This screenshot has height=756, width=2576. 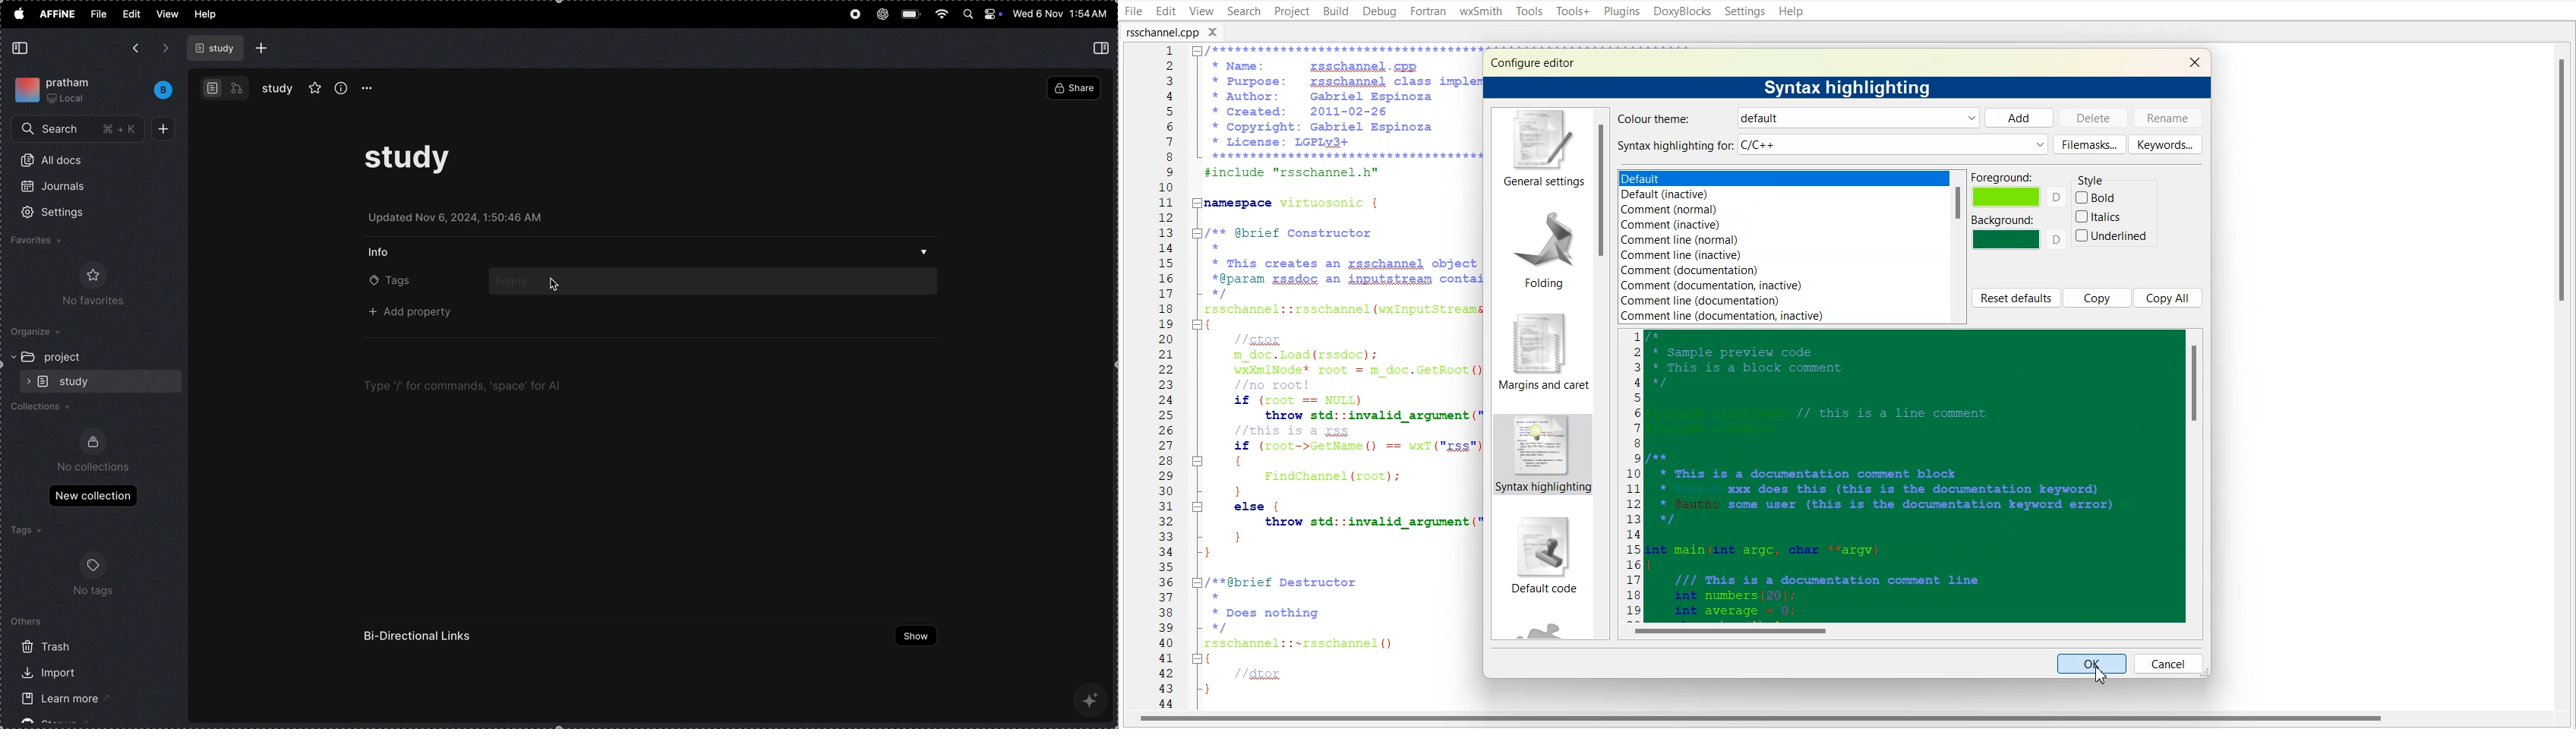 What do you see at coordinates (1165, 11) in the screenshot?
I see `Edit` at bounding box center [1165, 11].